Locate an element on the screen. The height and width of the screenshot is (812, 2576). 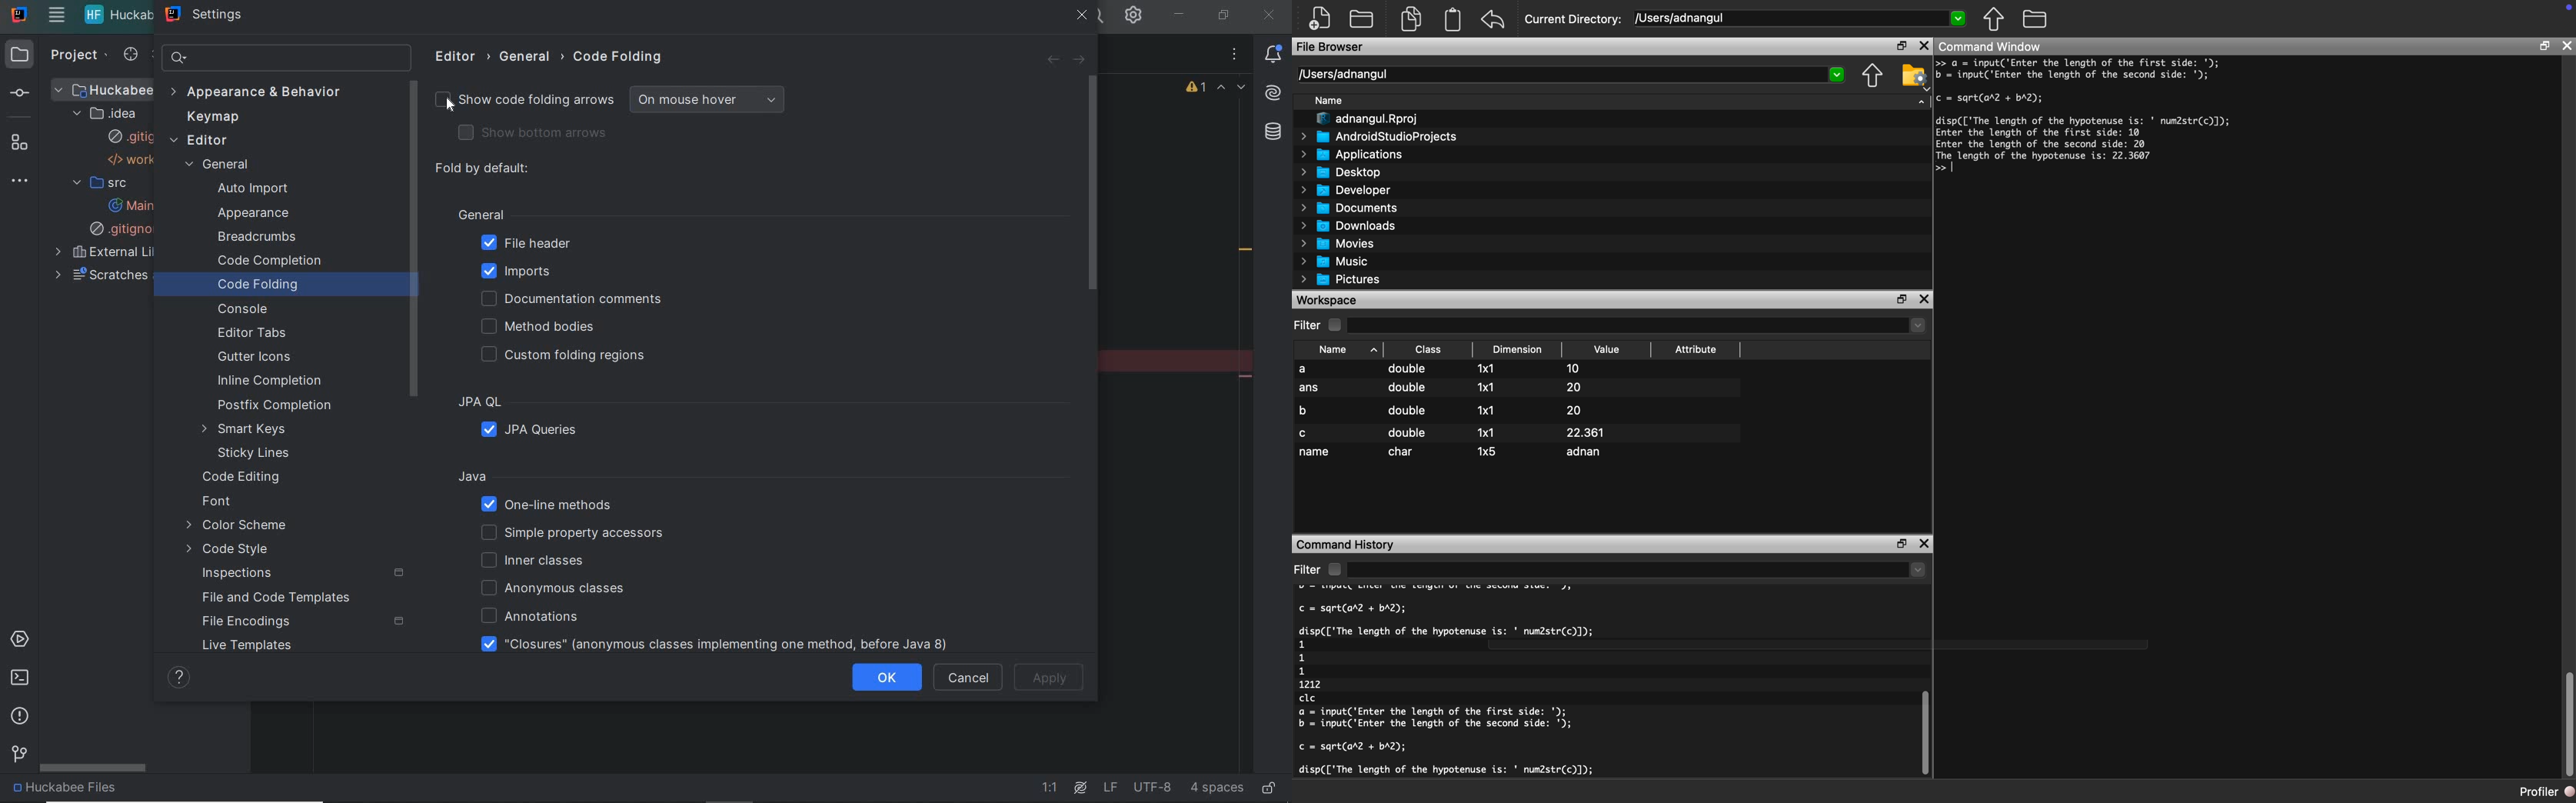
 Downloads is located at coordinates (1353, 224).